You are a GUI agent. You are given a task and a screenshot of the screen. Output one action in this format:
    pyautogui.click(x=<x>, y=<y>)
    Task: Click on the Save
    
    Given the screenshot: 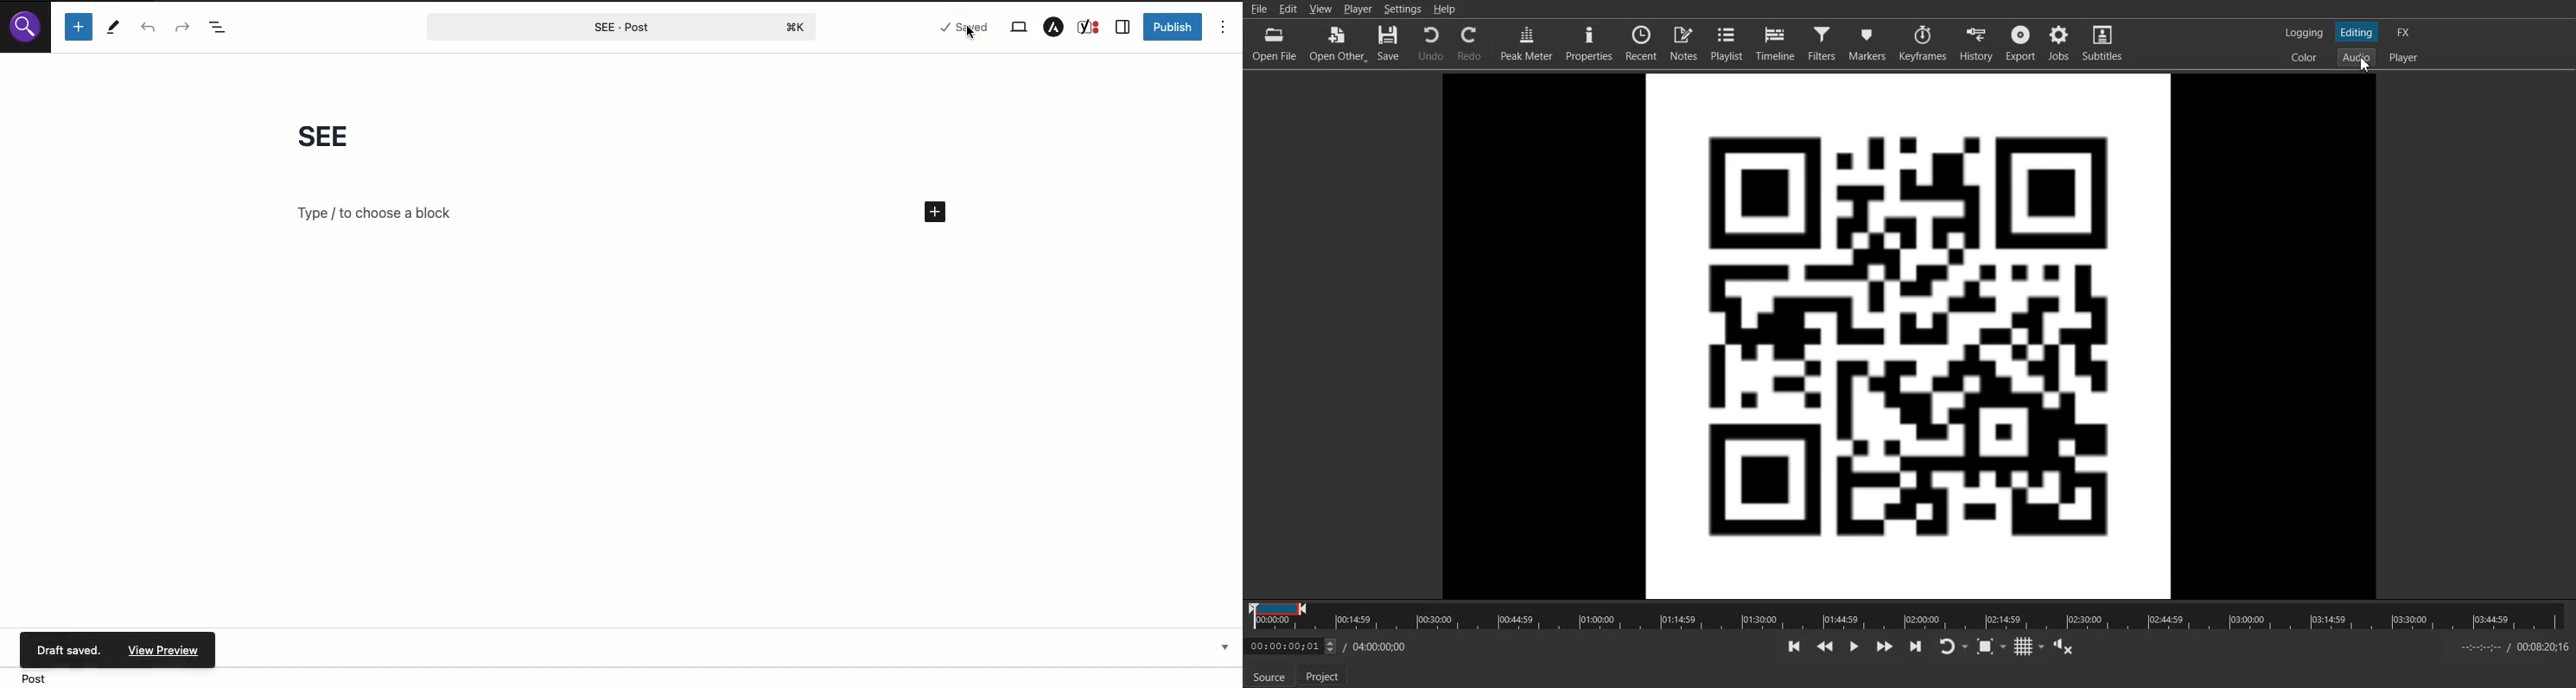 What is the action you would take?
    pyautogui.click(x=1391, y=44)
    